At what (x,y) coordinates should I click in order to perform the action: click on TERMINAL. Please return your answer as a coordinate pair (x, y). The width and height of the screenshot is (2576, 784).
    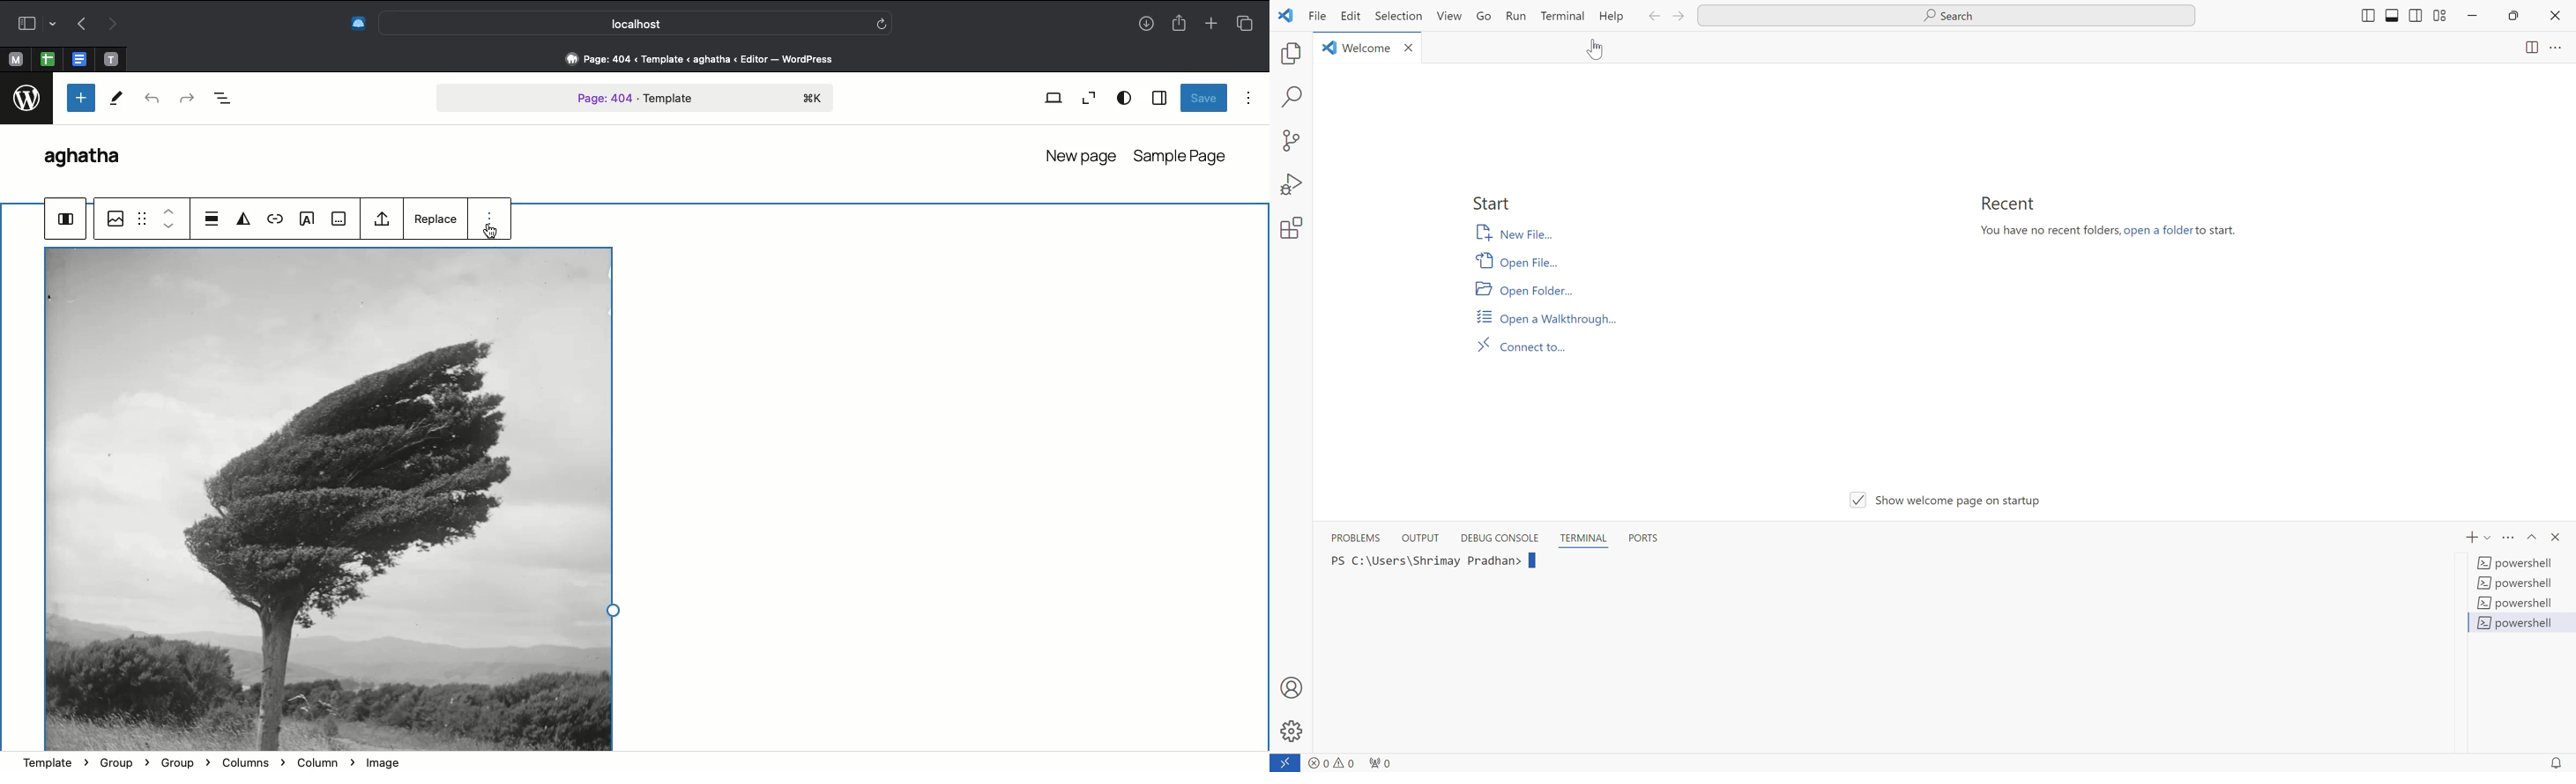
    Looking at the image, I should click on (1584, 534).